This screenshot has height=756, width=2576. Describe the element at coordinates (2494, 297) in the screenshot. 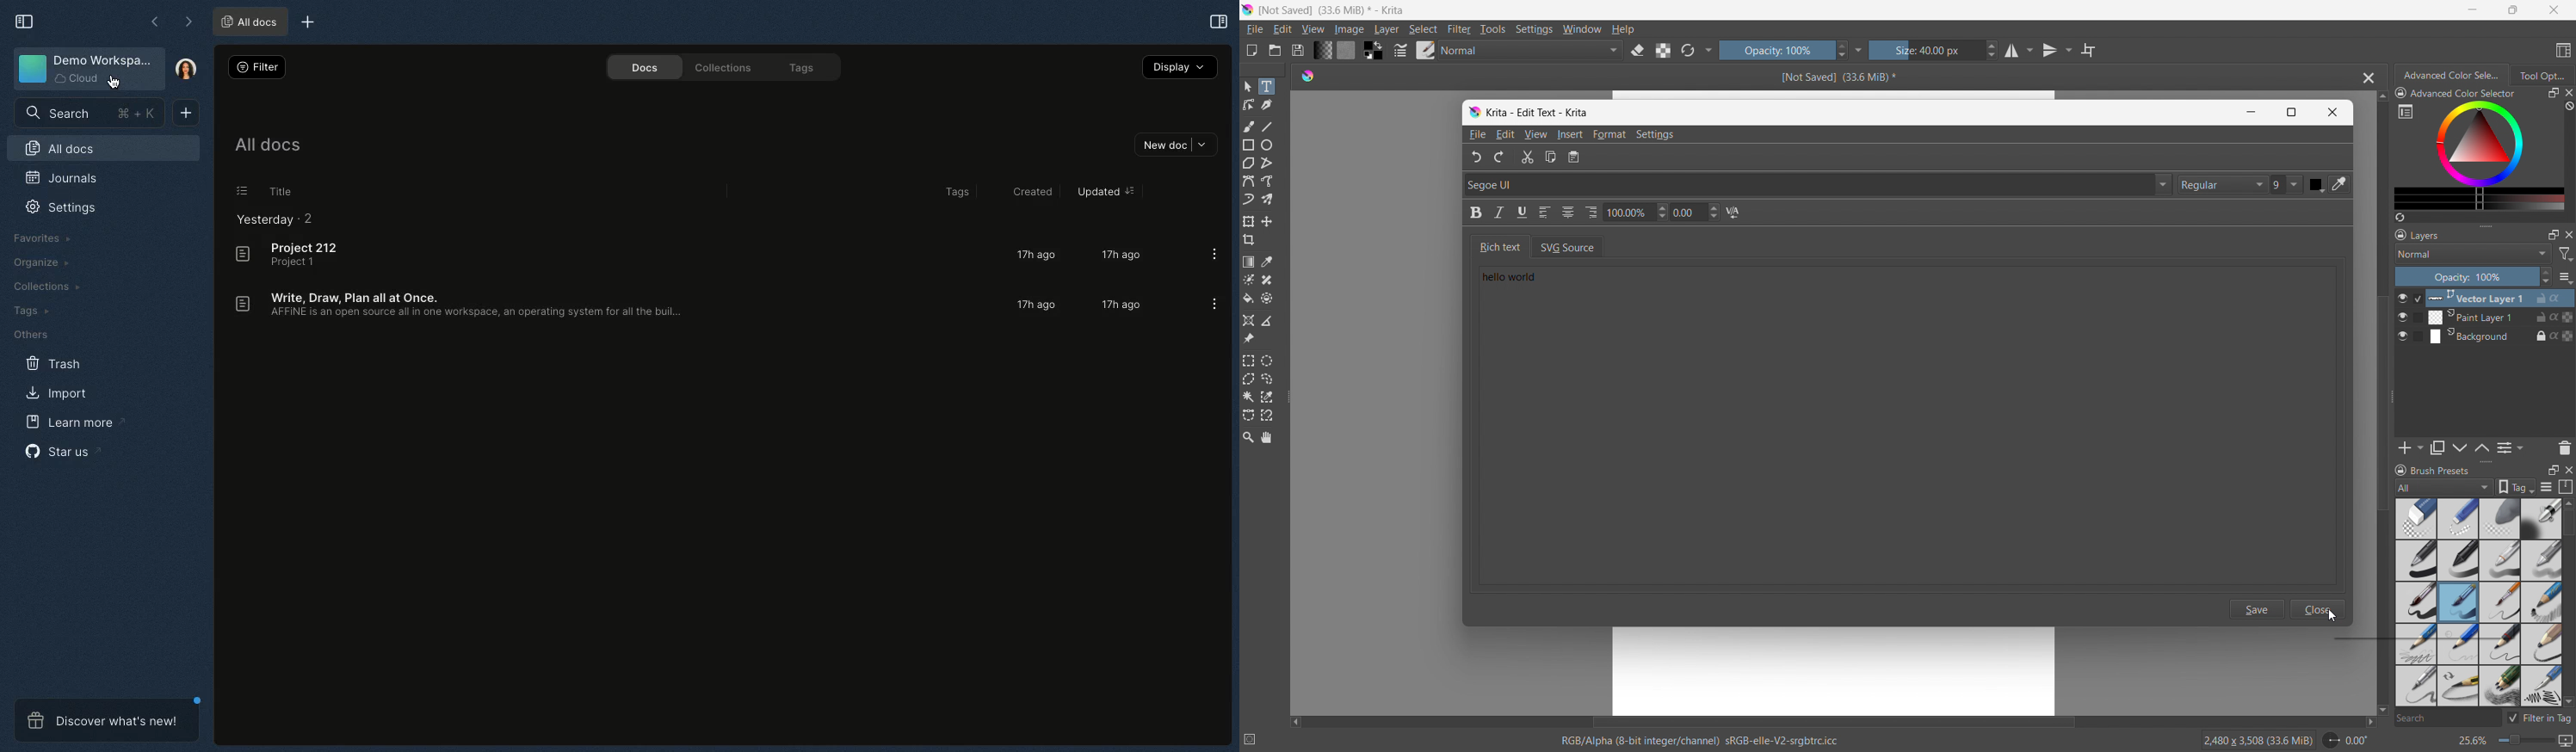

I see `Vector Layer 1` at that location.